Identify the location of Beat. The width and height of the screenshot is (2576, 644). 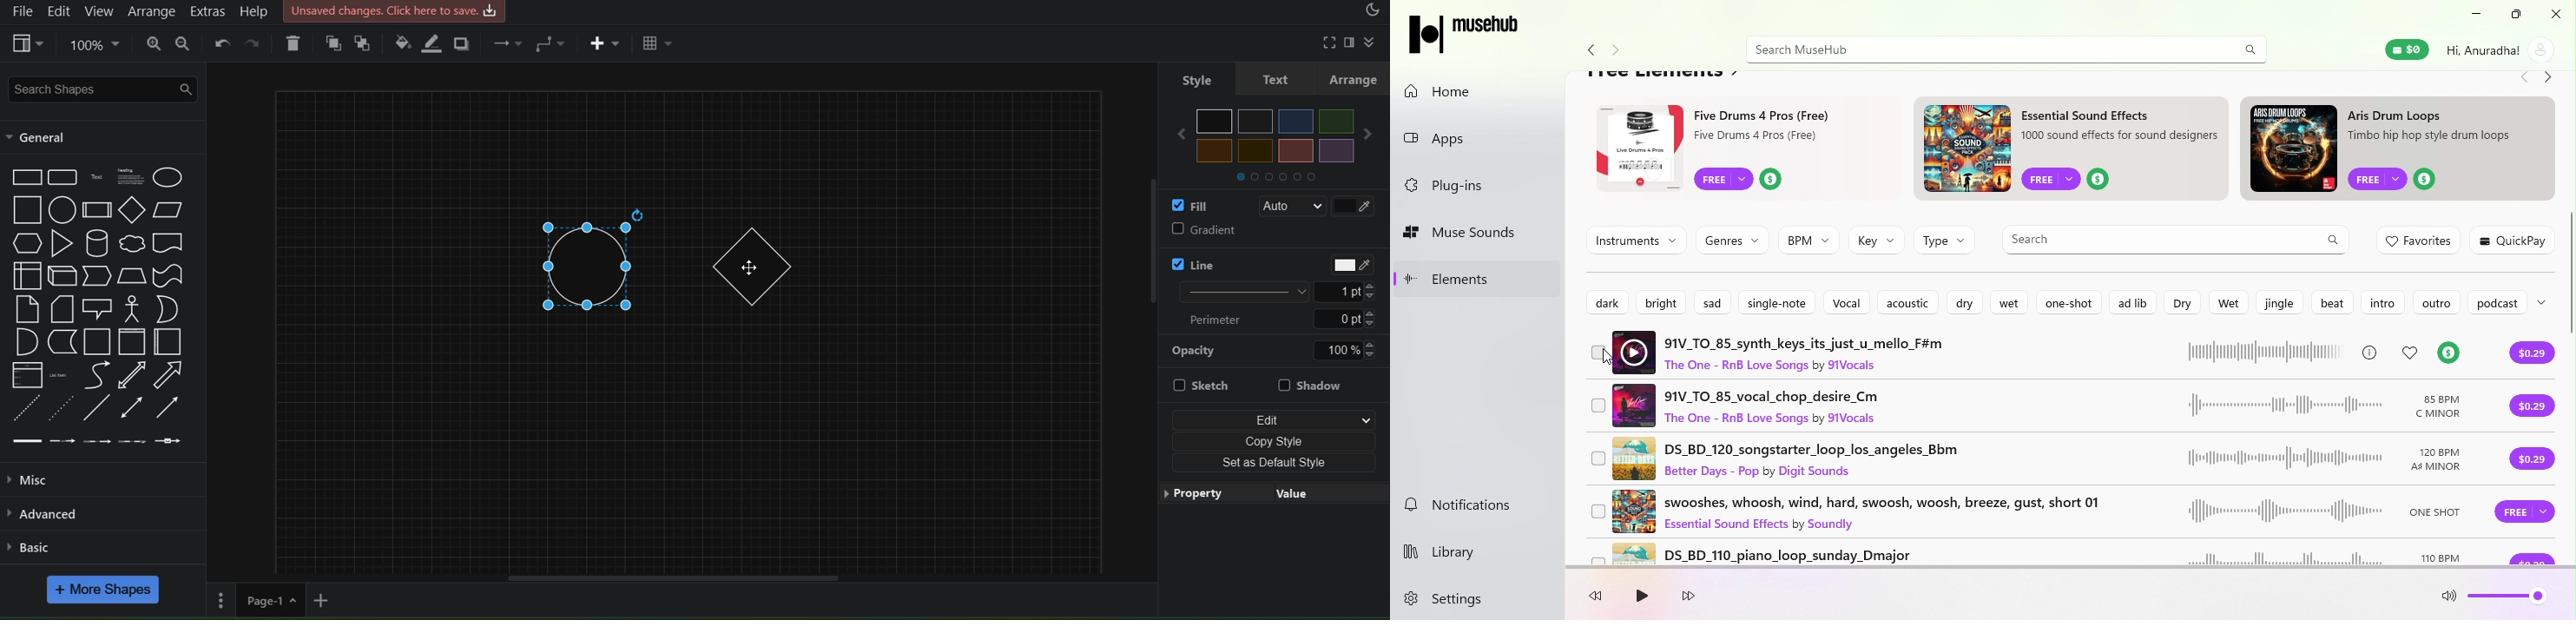
(2335, 303).